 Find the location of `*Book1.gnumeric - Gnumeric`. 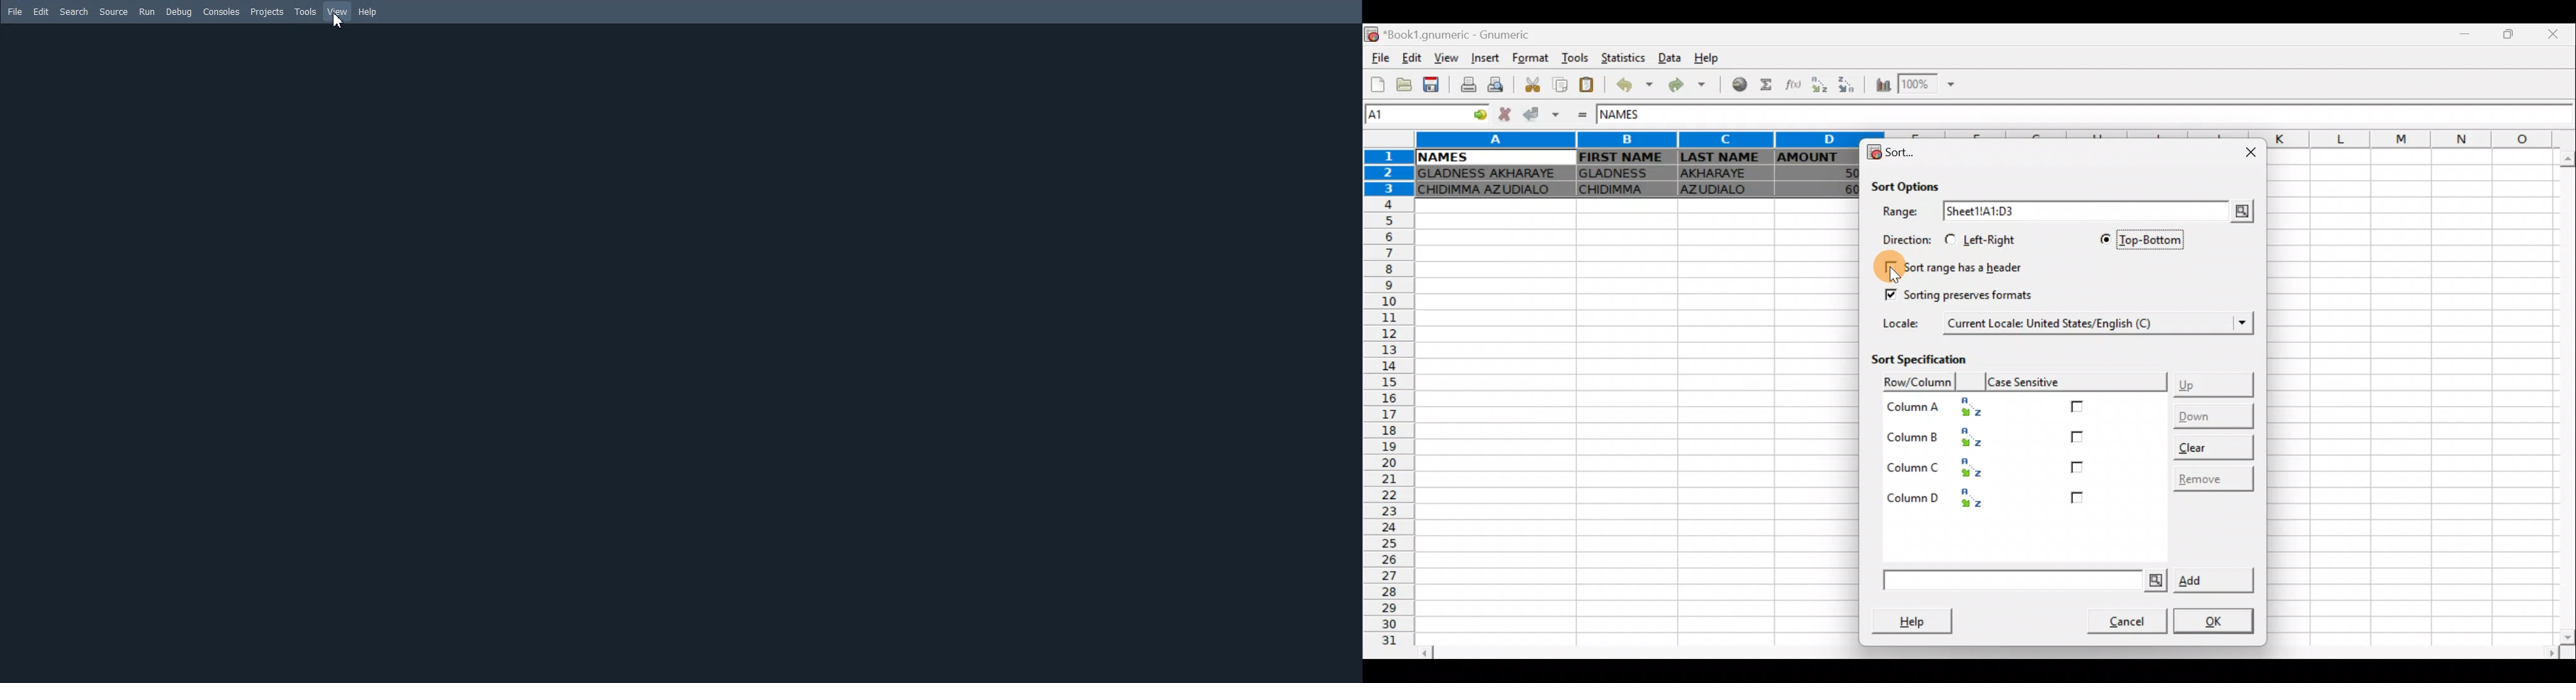

*Book1.gnumeric - Gnumeric is located at coordinates (1464, 35).